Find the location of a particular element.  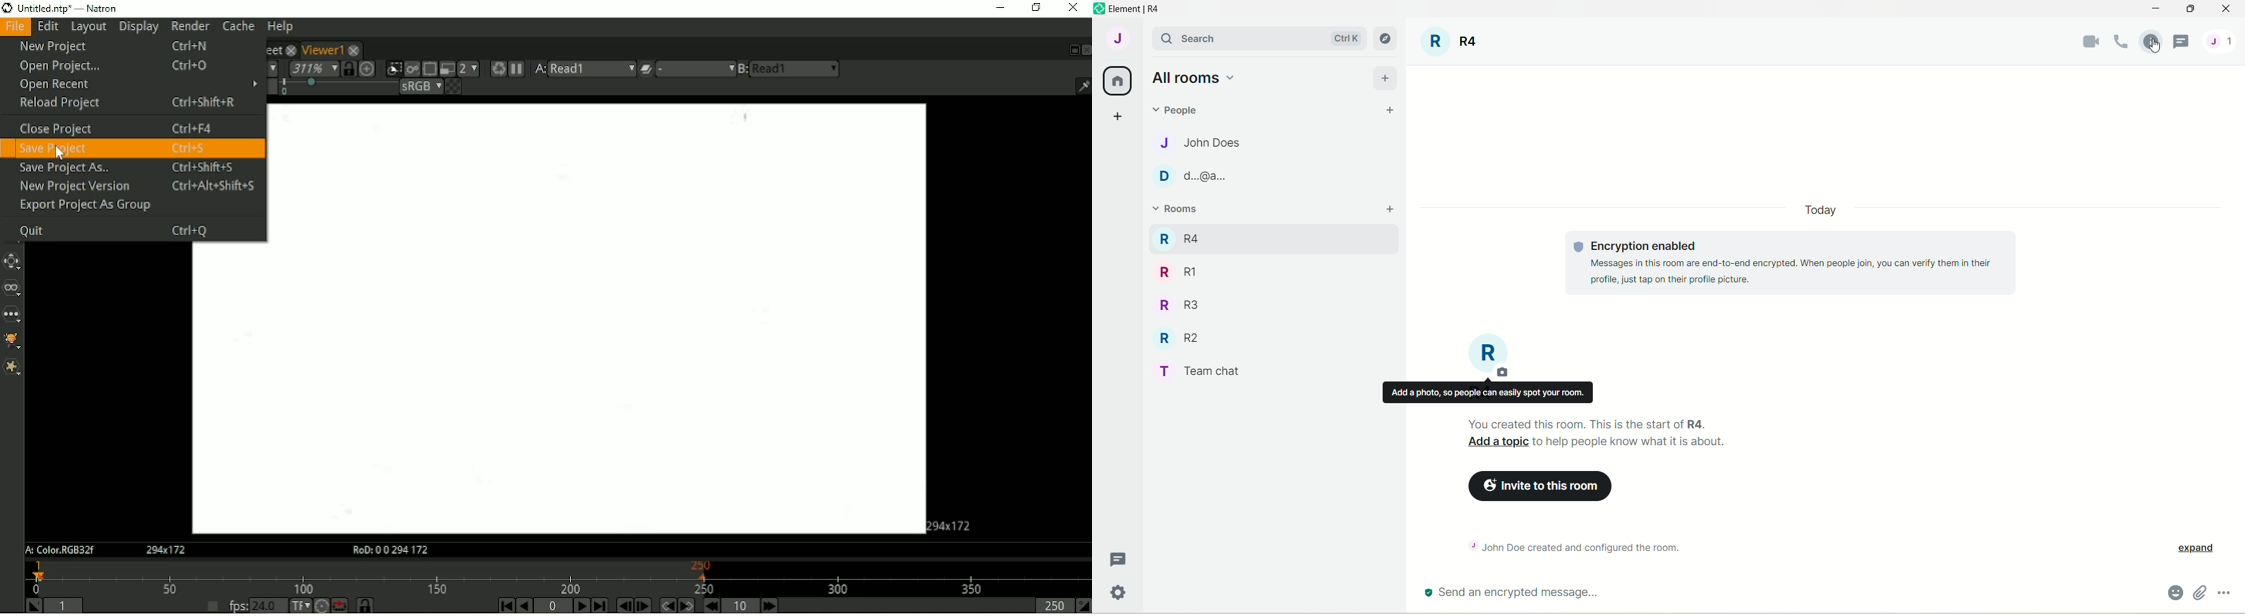

You created this room. This is the start of R4.
Add a topic to help people know what it is about. is located at coordinates (1636, 434).